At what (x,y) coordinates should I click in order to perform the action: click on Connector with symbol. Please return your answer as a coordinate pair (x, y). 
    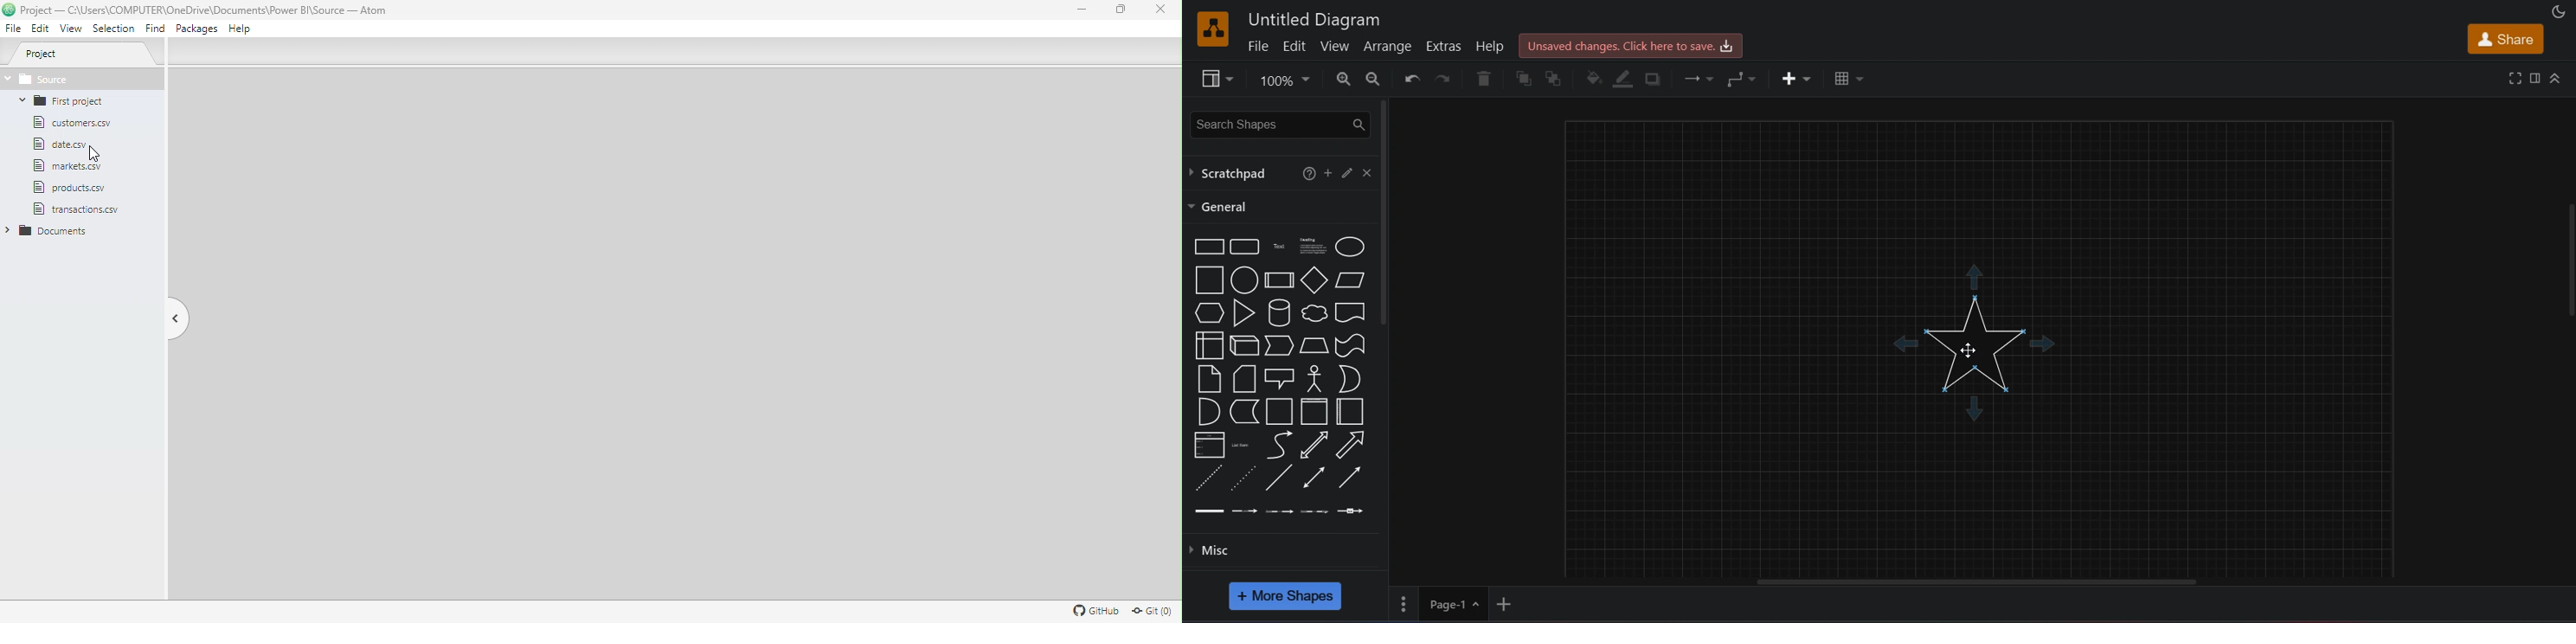
    Looking at the image, I should click on (1353, 510).